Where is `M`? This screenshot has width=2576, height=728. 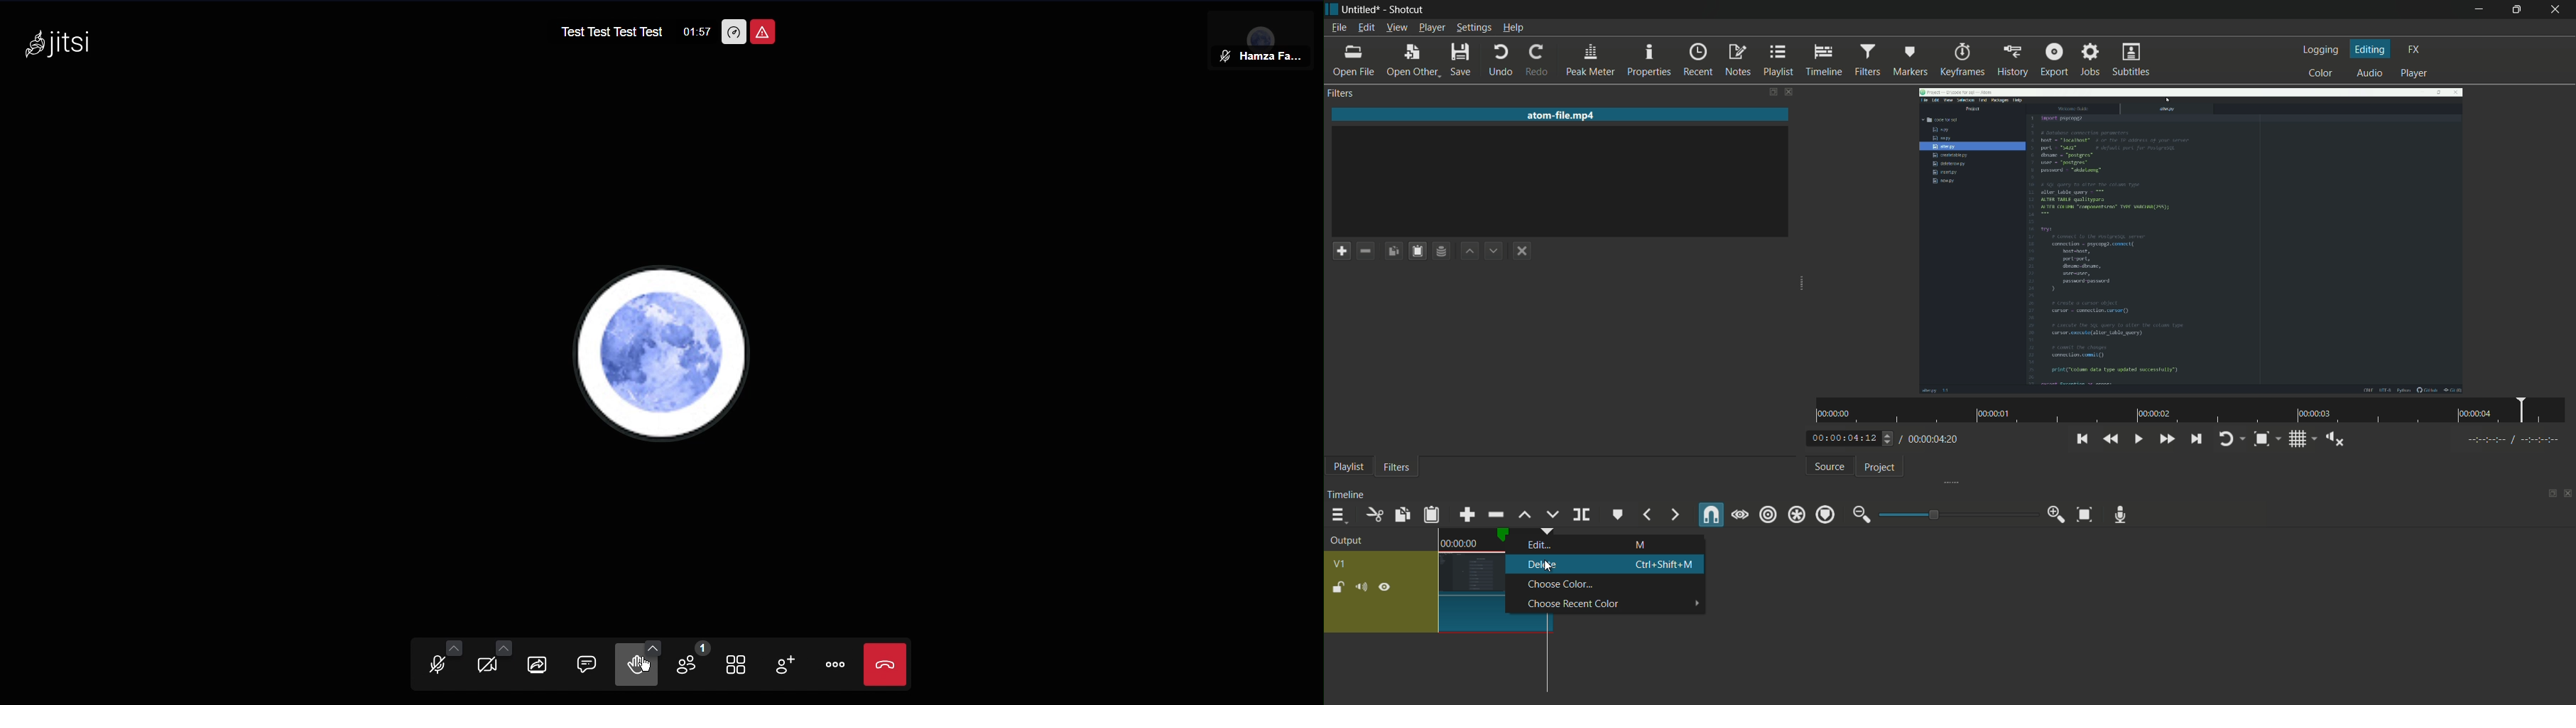 M is located at coordinates (1647, 544).